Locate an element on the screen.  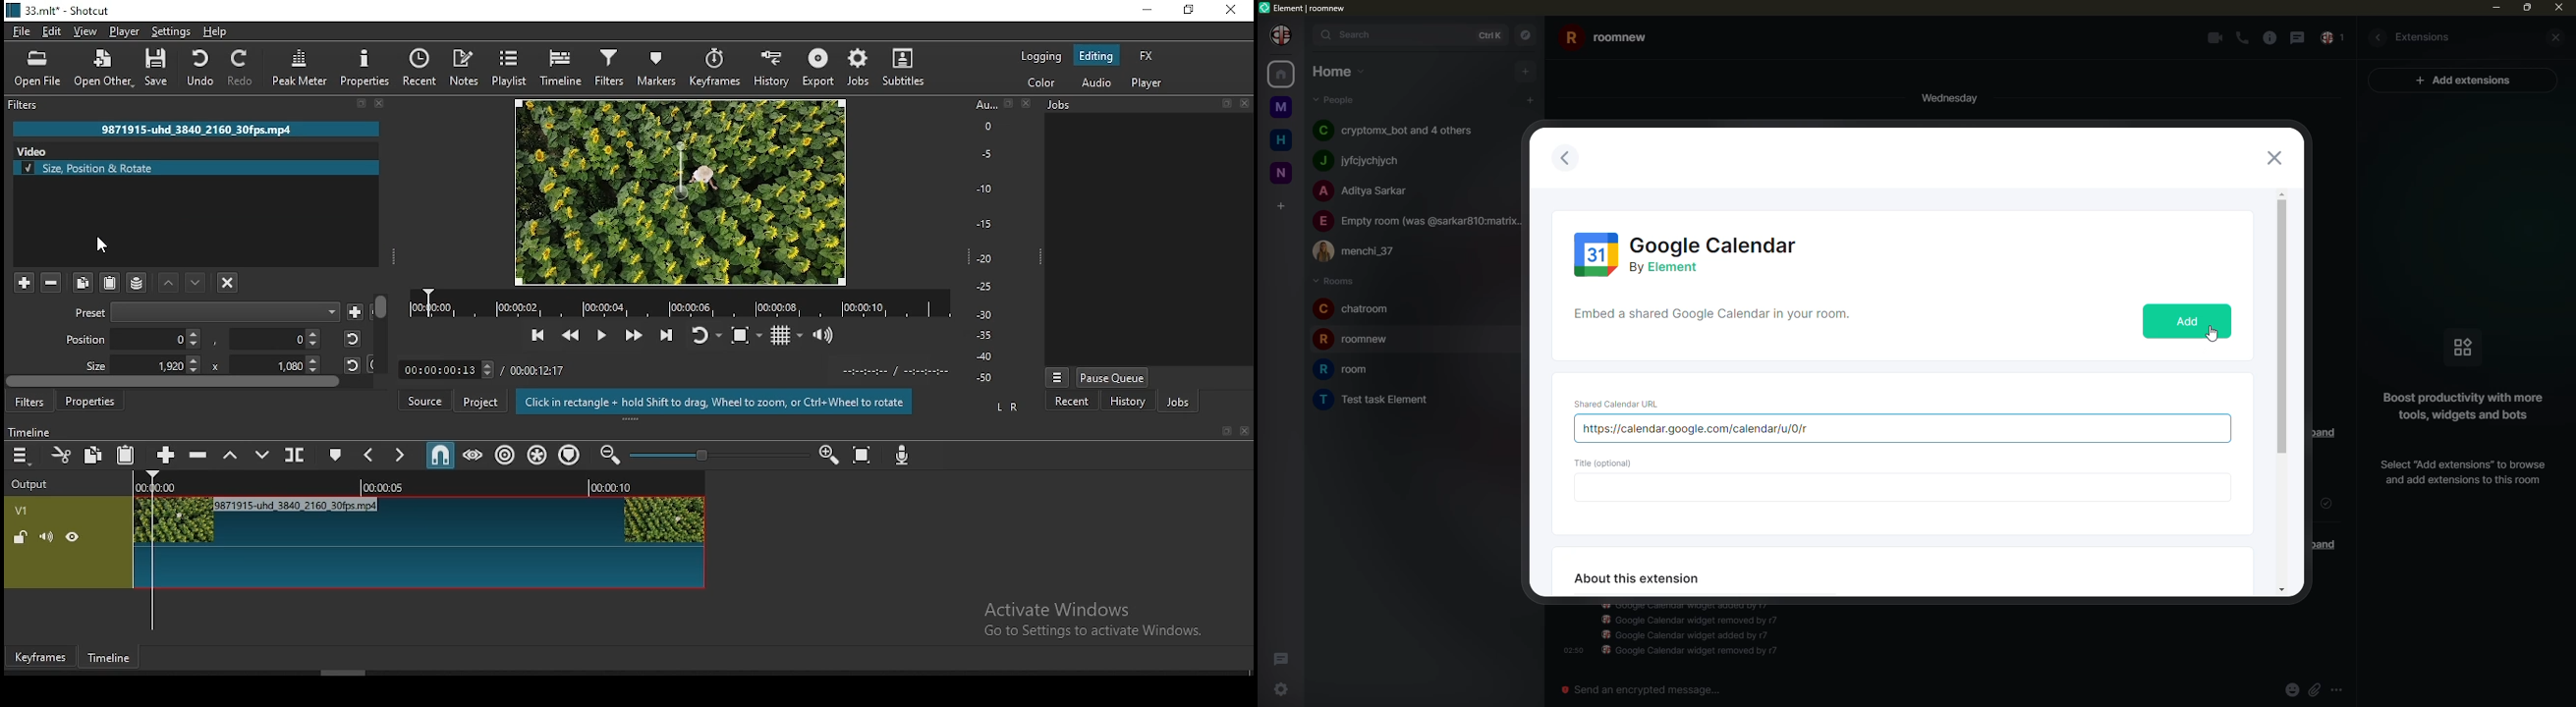
shared is located at coordinates (1718, 318).